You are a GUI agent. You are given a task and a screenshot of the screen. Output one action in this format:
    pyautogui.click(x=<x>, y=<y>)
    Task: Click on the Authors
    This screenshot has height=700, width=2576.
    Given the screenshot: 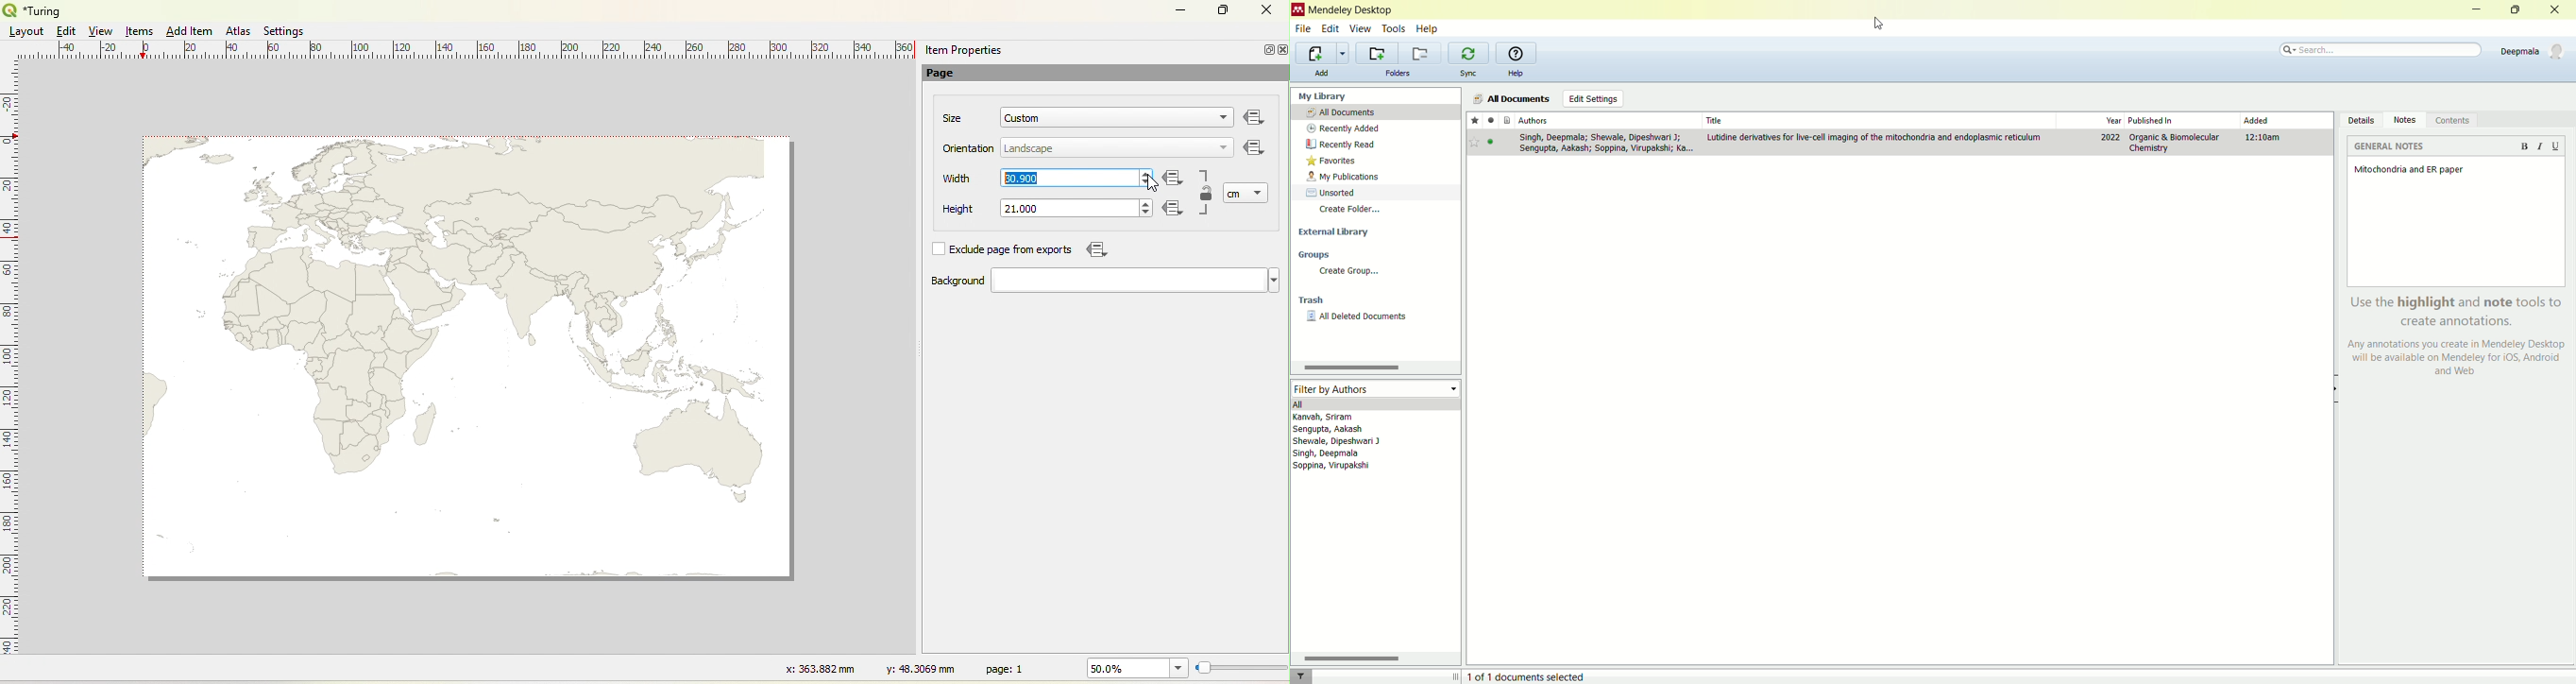 What is the action you would take?
    pyautogui.click(x=1607, y=120)
    